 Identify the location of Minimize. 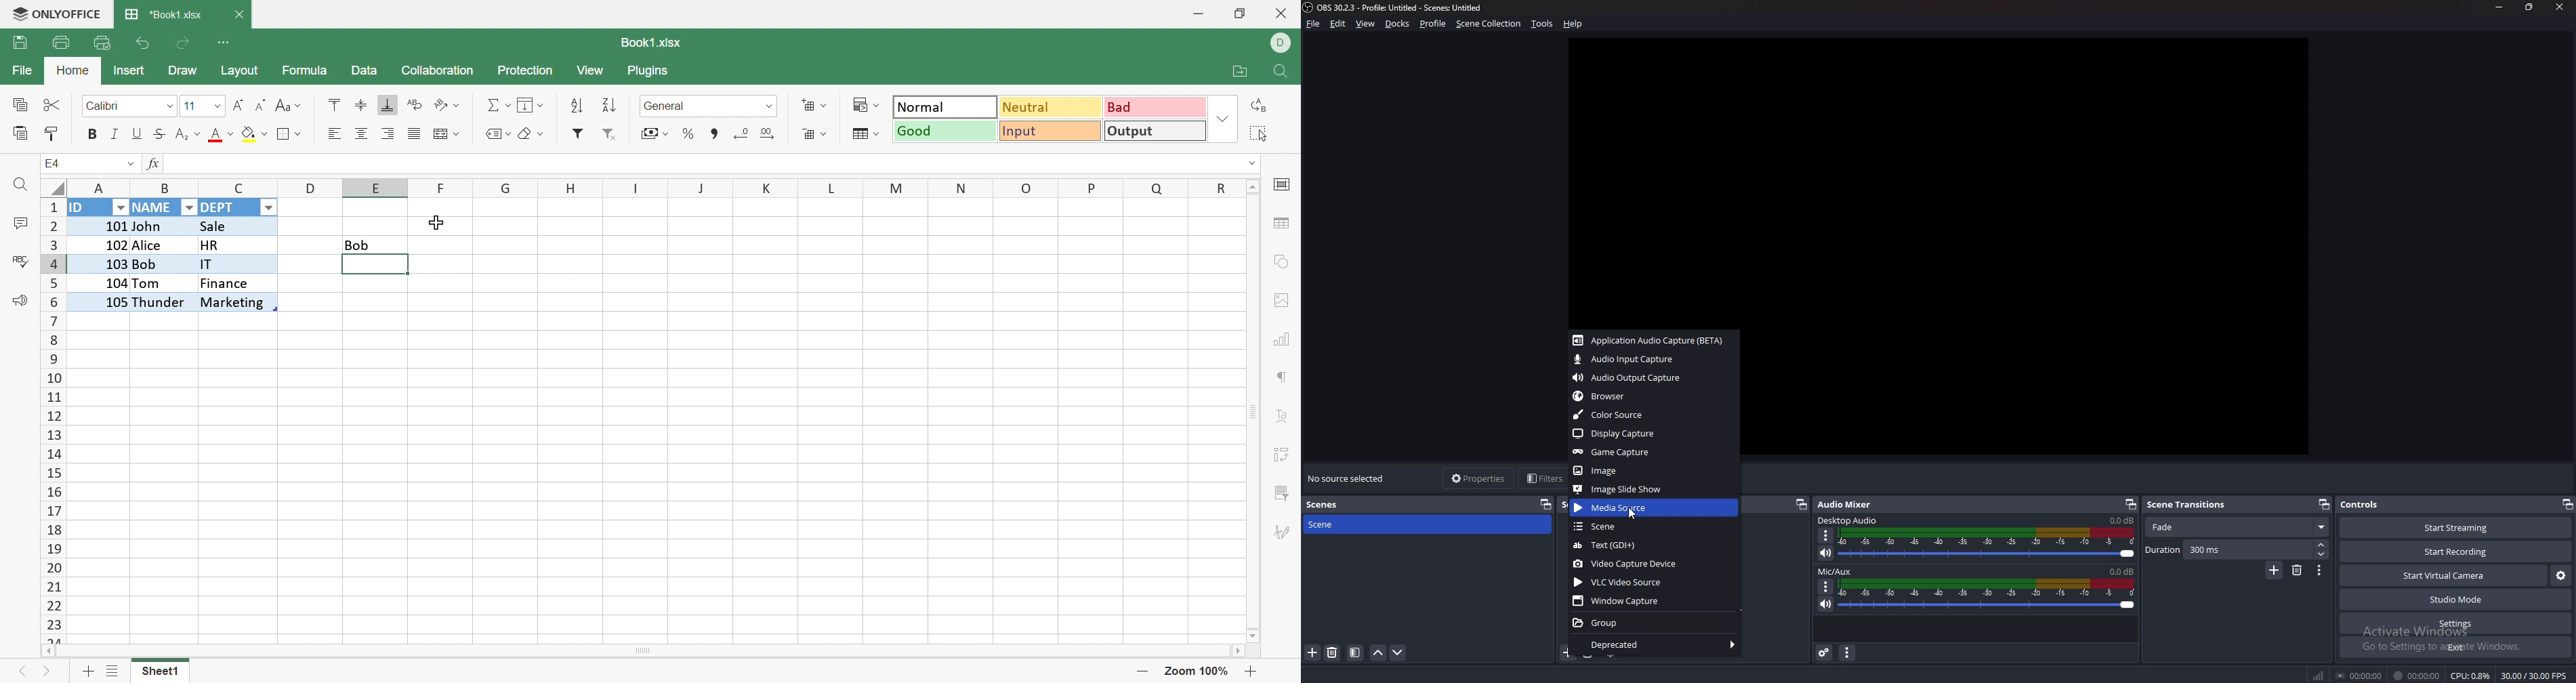
(2499, 7).